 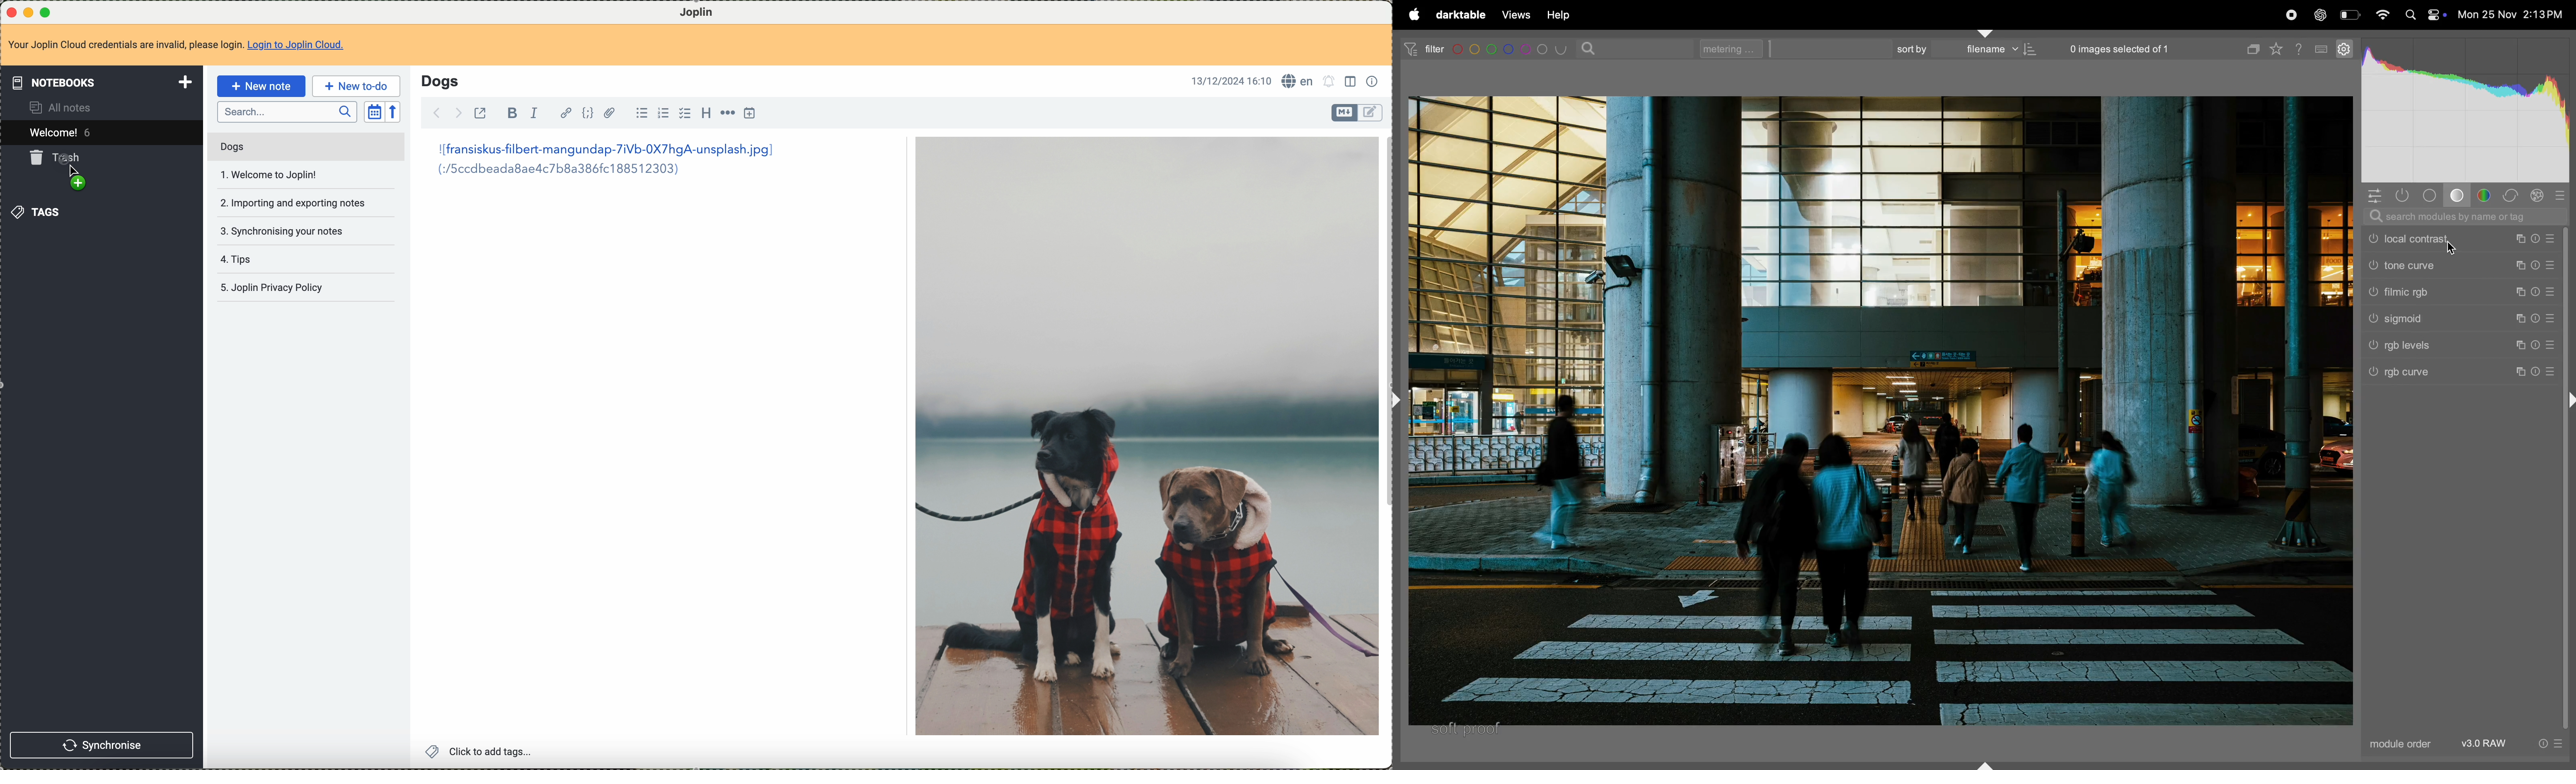 What do you see at coordinates (1384, 320) in the screenshot?
I see `scroll bar` at bounding box center [1384, 320].